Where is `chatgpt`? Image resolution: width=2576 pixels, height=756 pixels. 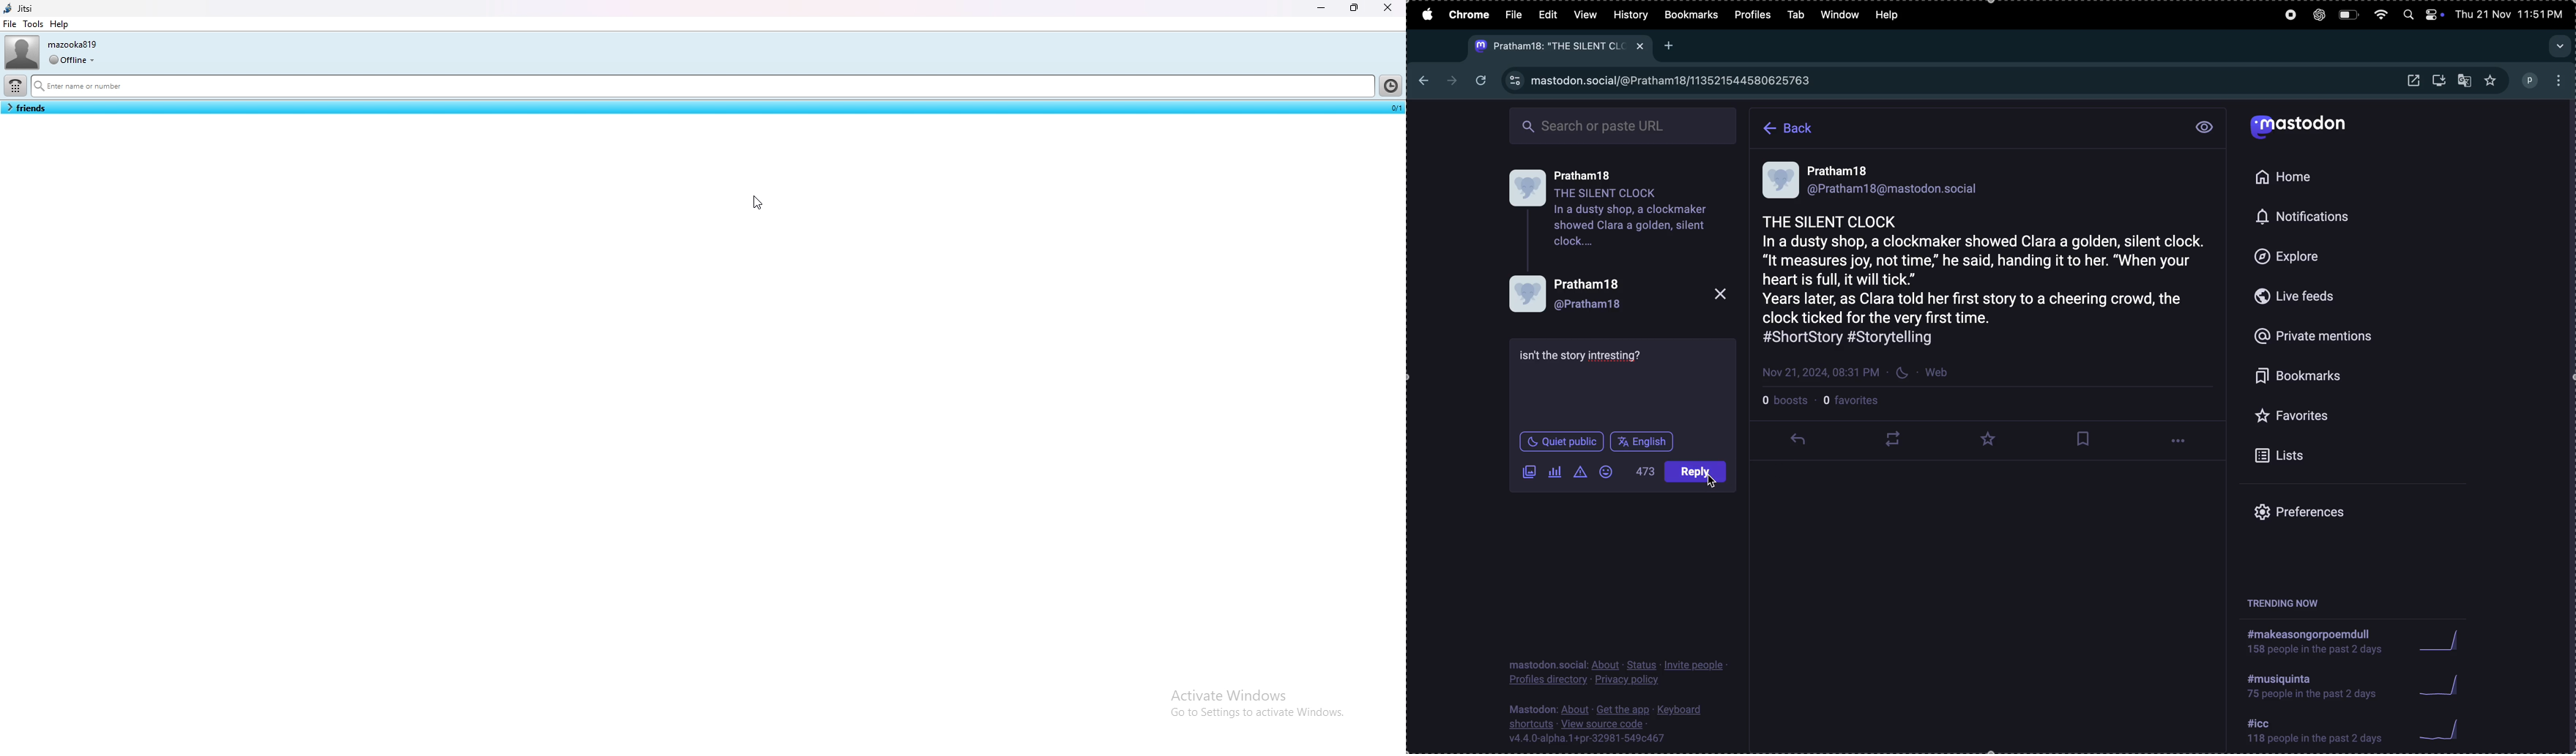 chatgpt is located at coordinates (2319, 15).